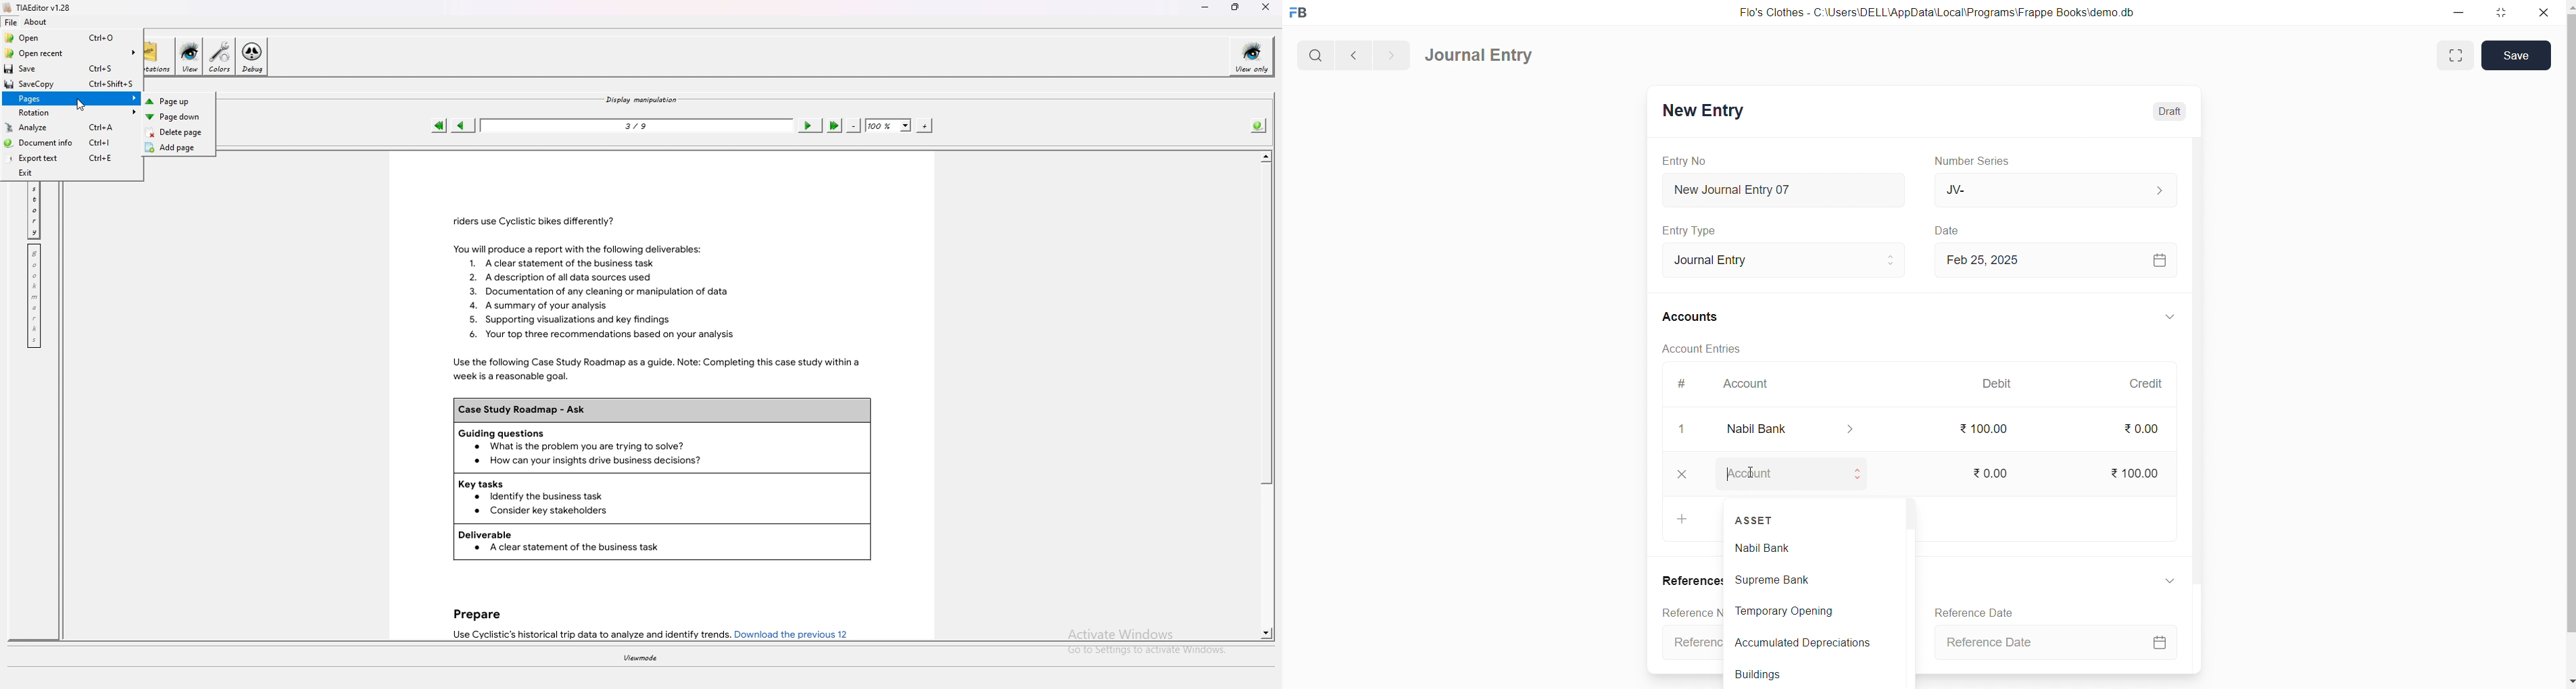 Image resolution: width=2576 pixels, height=700 pixels. Describe the element at coordinates (1314, 53) in the screenshot. I see `search` at that location.